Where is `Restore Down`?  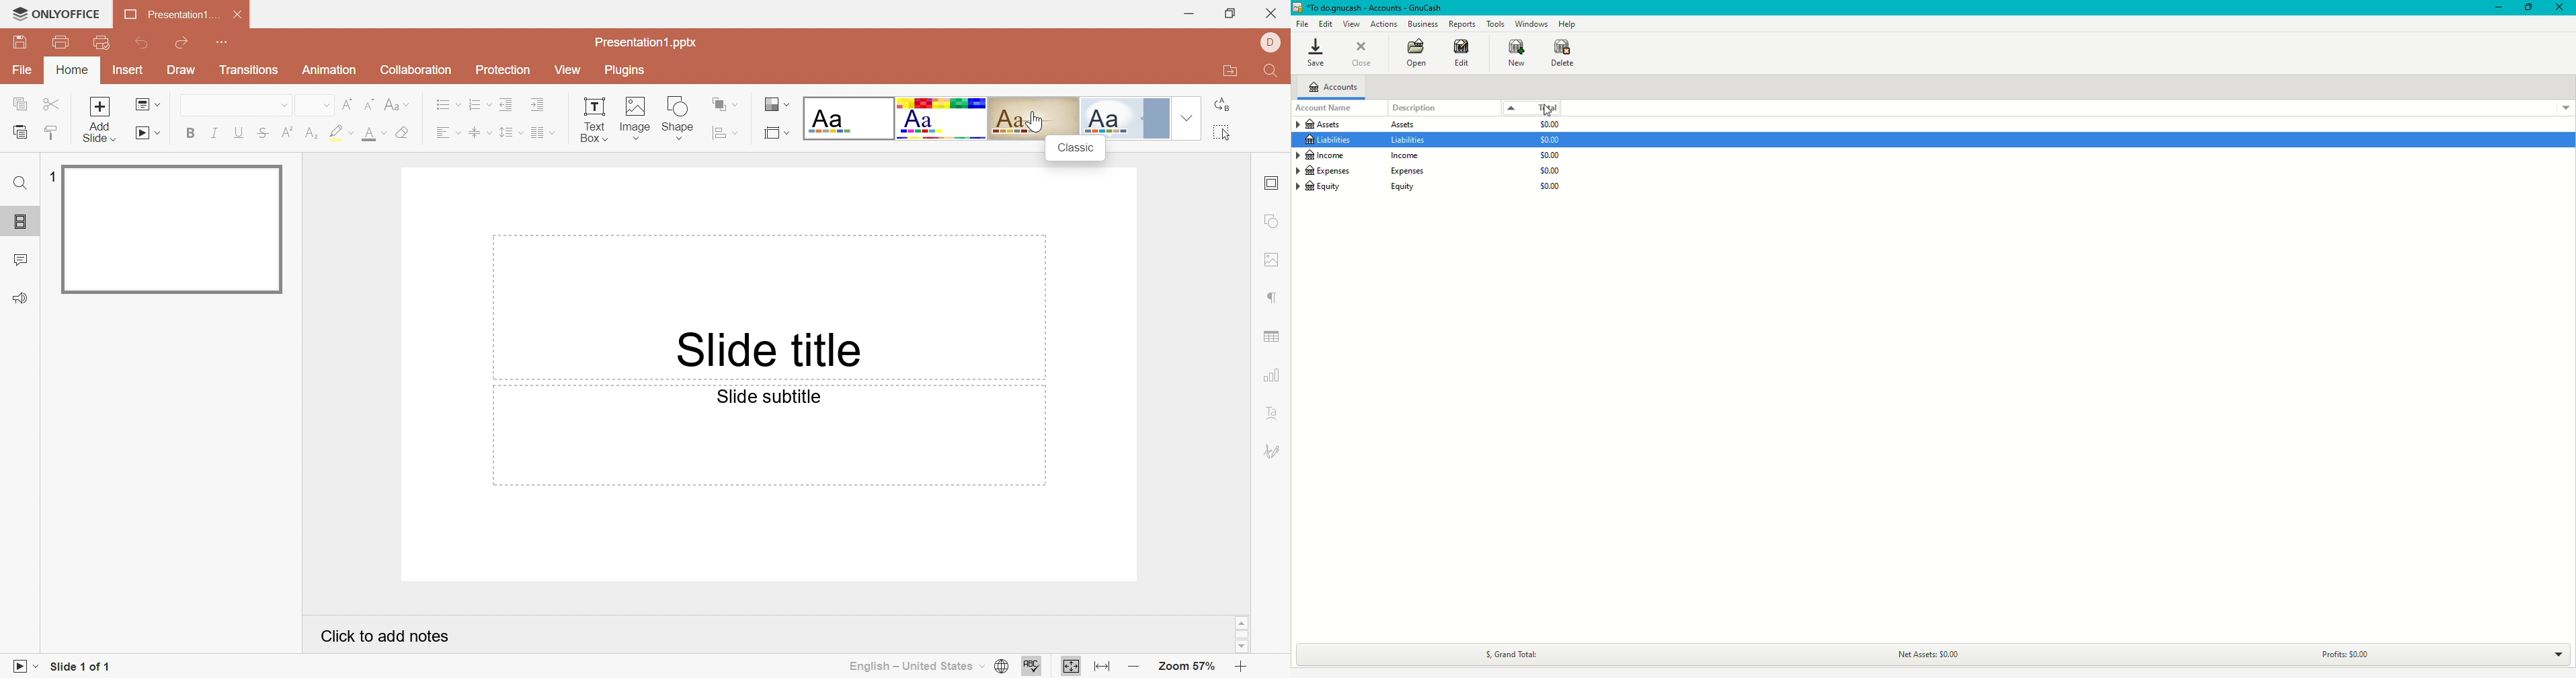 Restore Down is located at coordinates (1230, 13).